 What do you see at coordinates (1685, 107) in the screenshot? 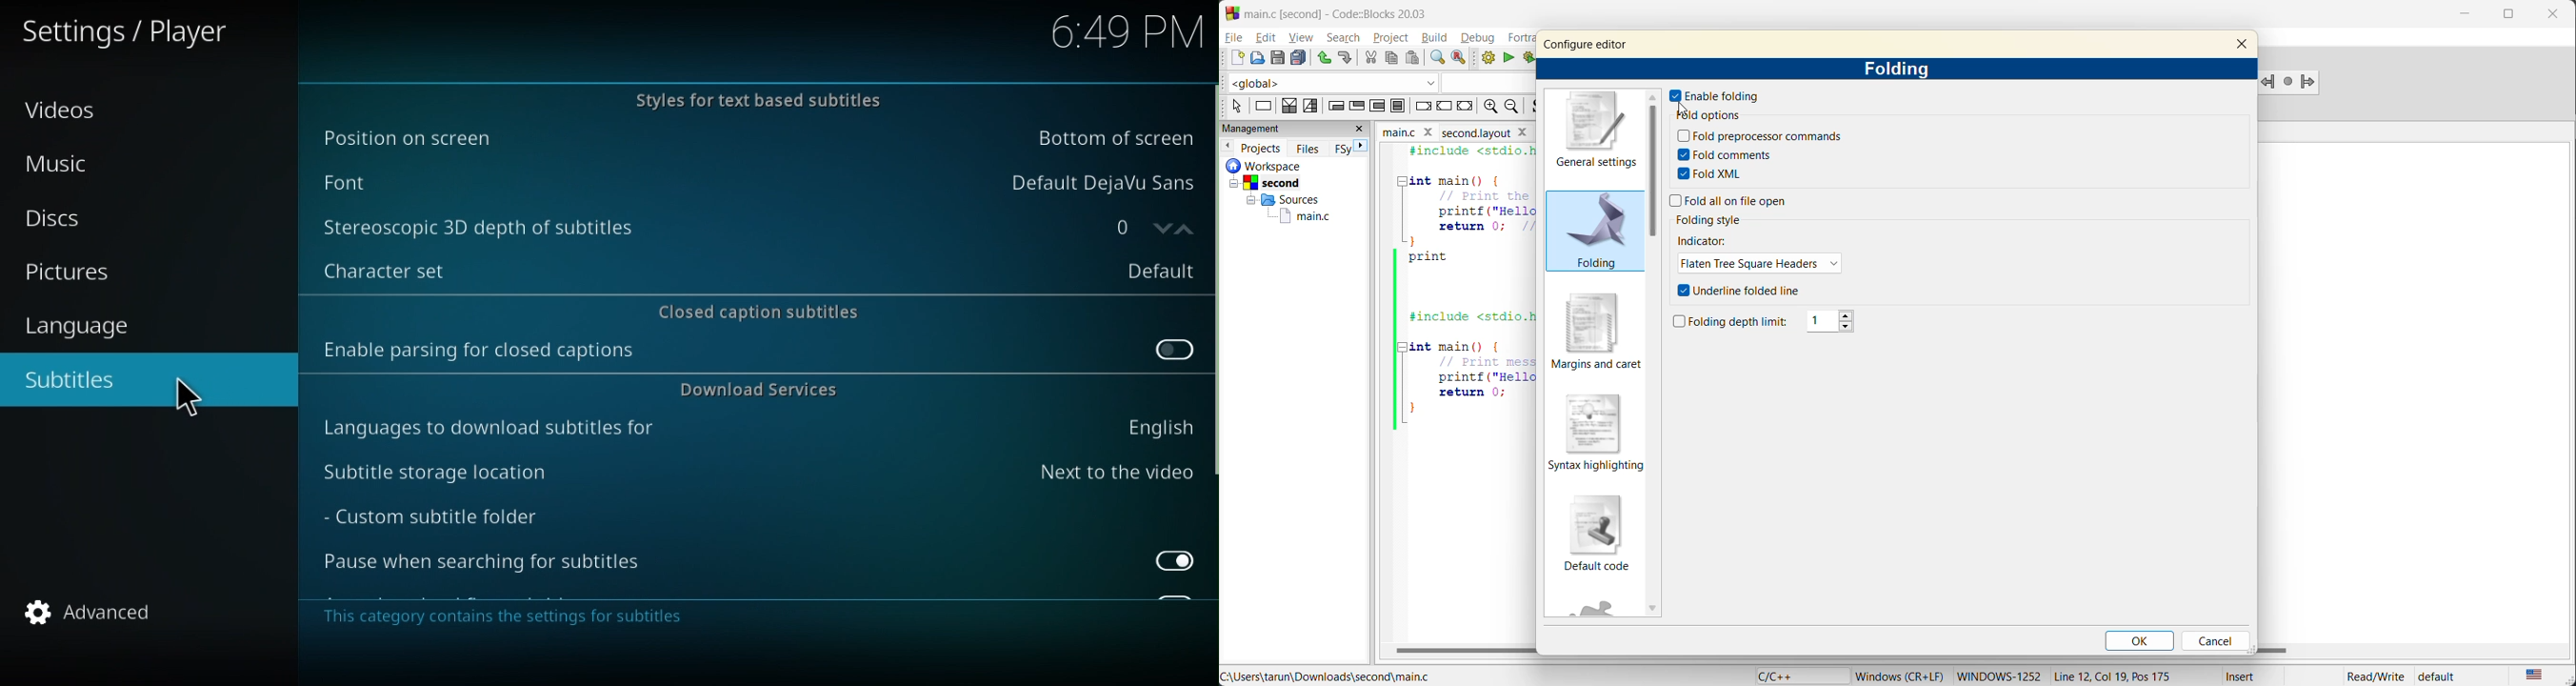
I see `cursor` at bounding box center [1685, 107].